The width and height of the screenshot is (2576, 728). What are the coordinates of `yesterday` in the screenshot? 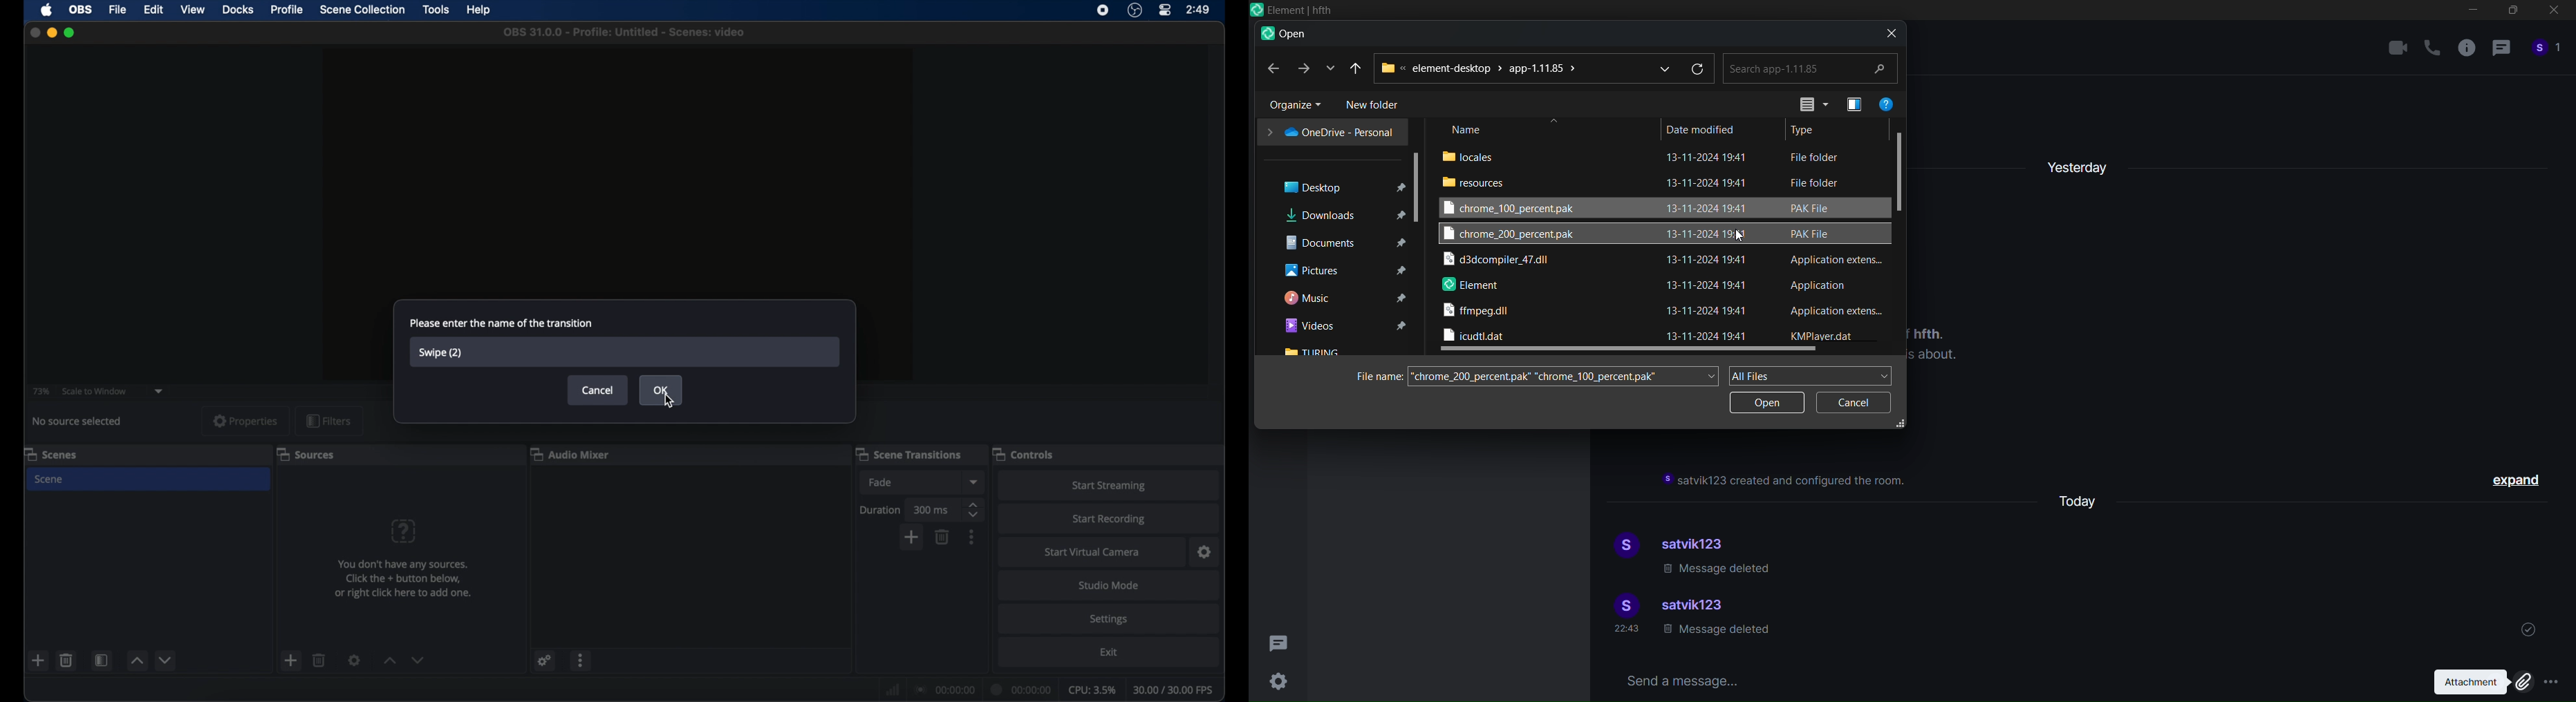 It's located at (2079, 163).